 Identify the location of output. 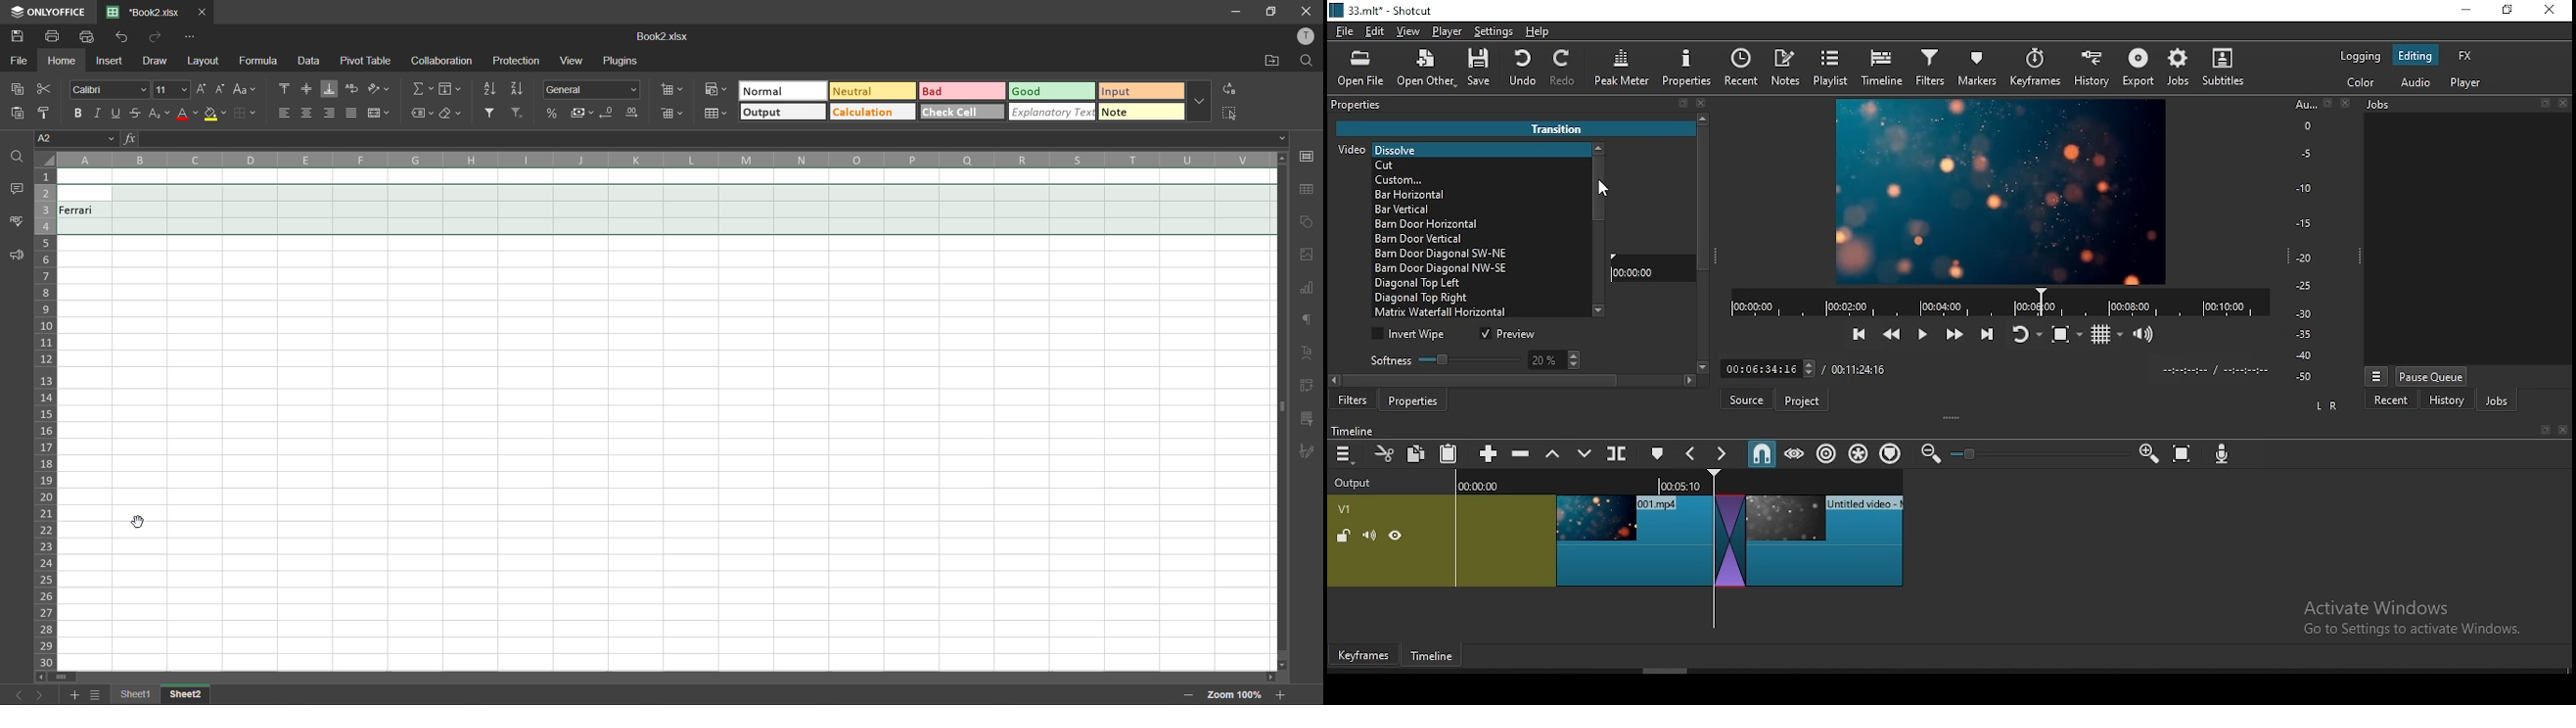
(784, 112).